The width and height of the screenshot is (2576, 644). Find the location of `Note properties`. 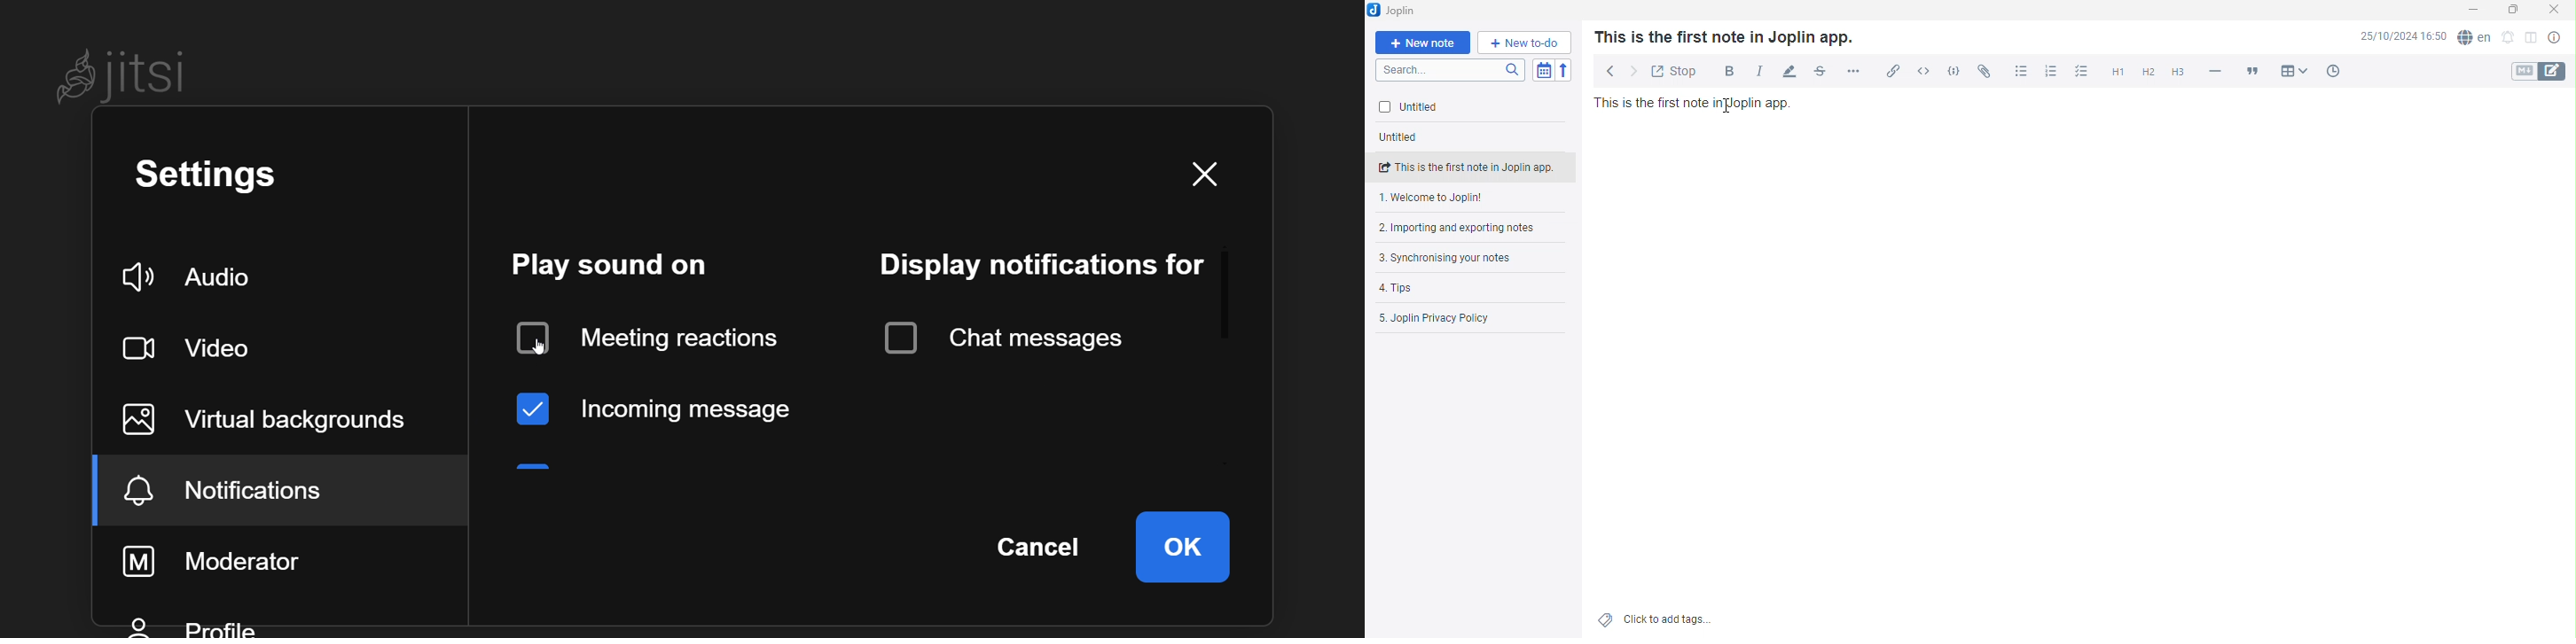

Note properties is located at coordinates (2555, 38).